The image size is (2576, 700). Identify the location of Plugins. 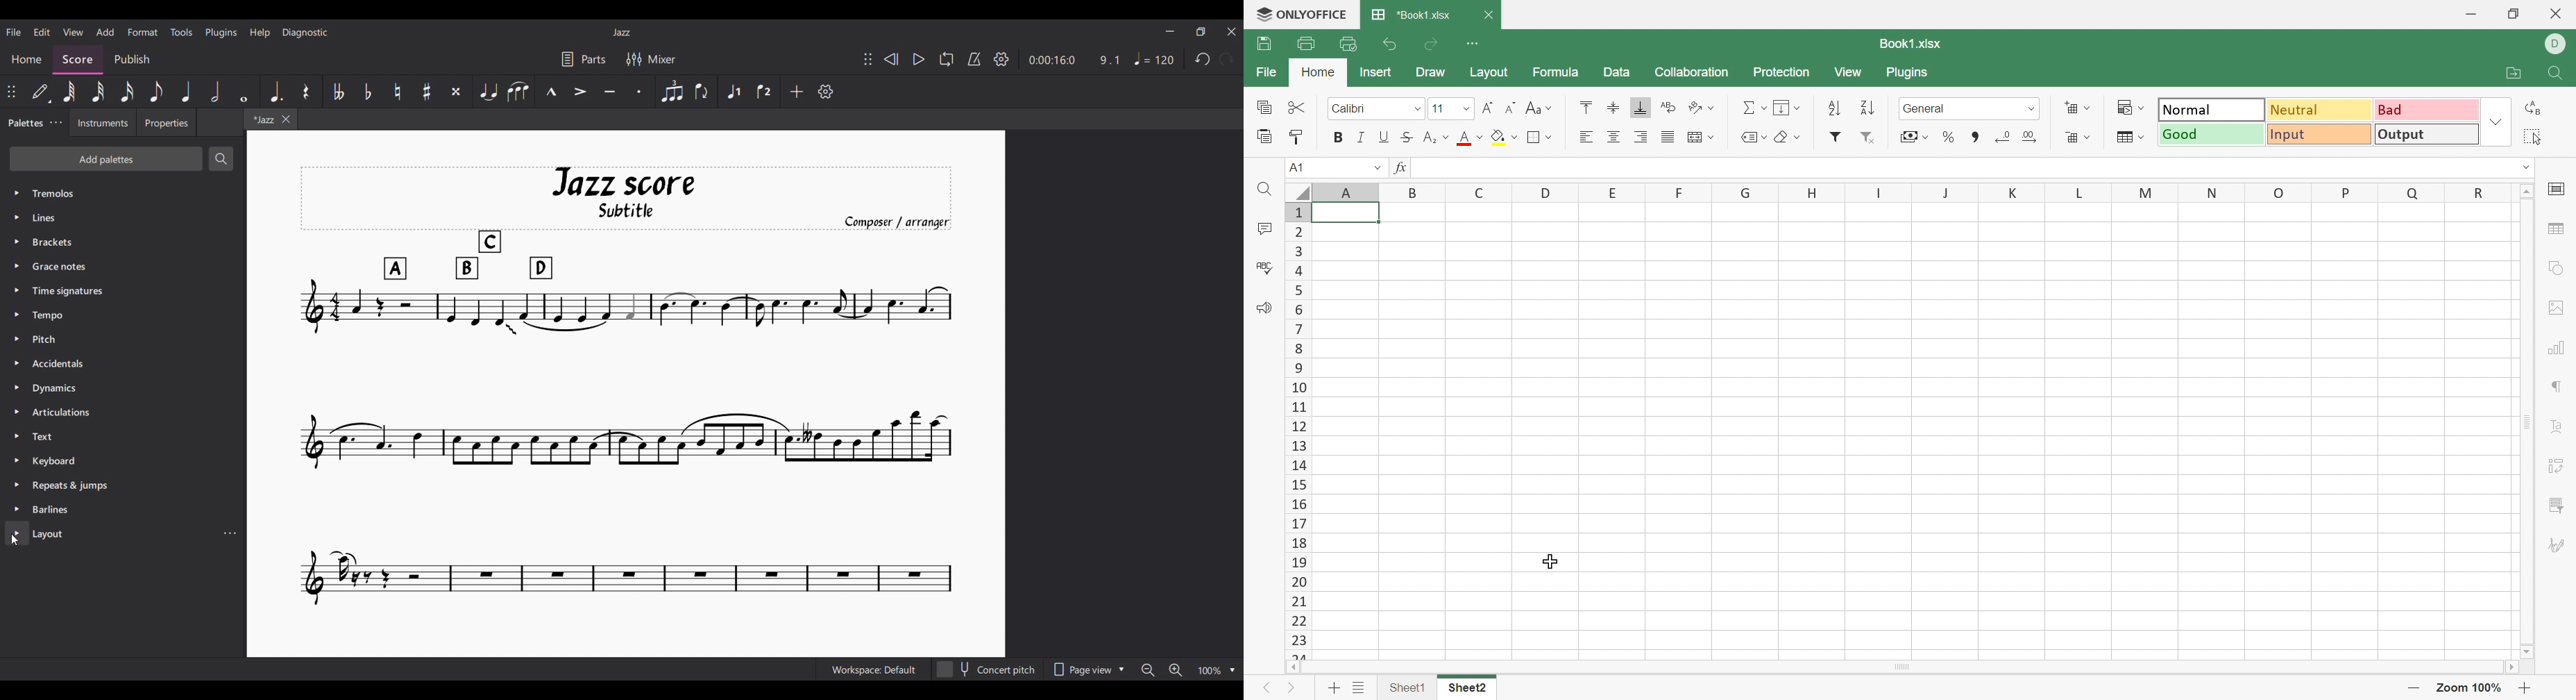
(1910, 72).